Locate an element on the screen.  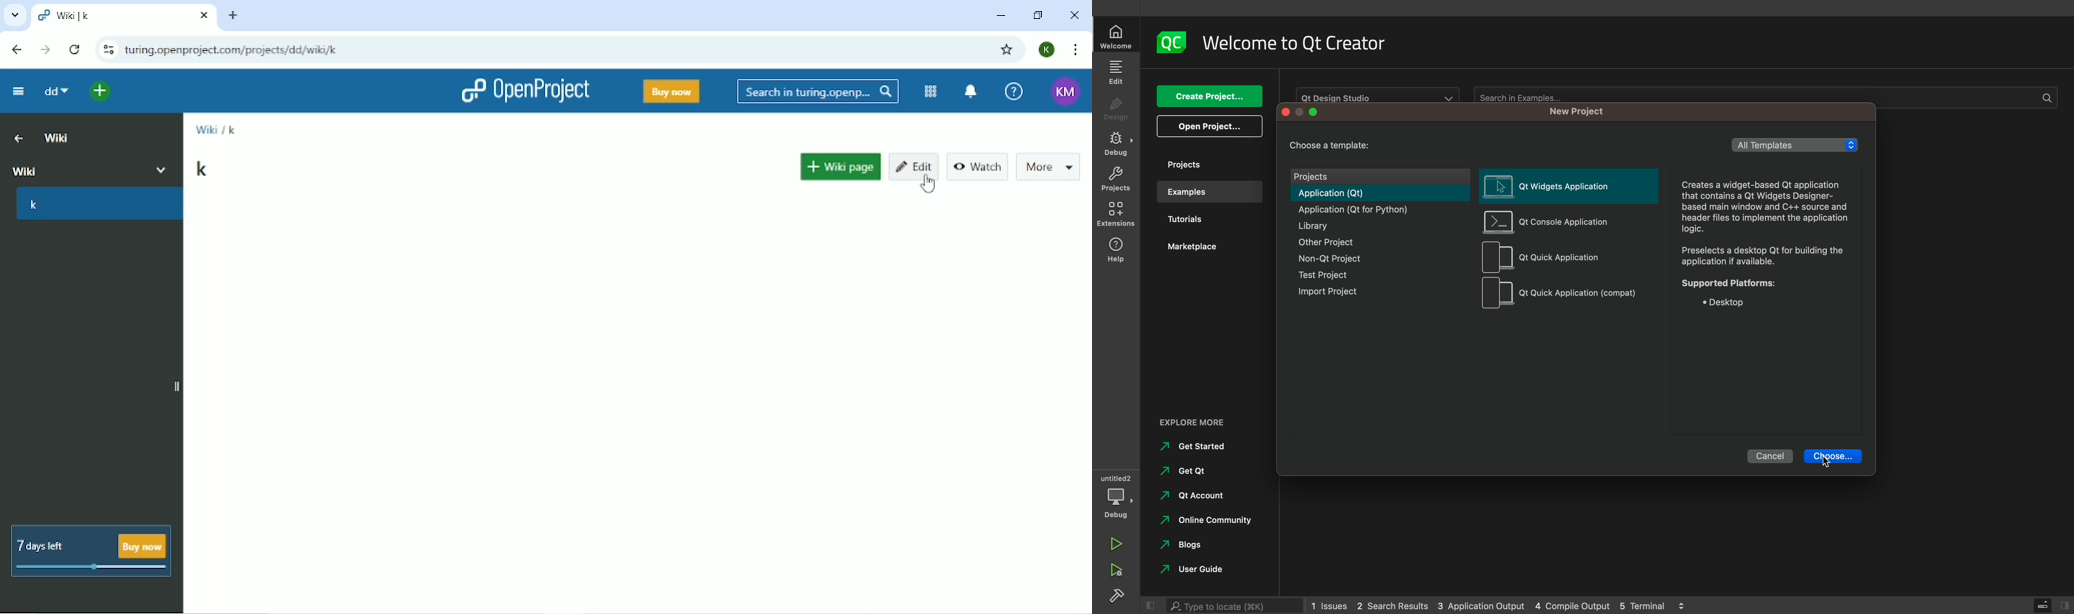
cursor is located at coordinates (1823, 463).